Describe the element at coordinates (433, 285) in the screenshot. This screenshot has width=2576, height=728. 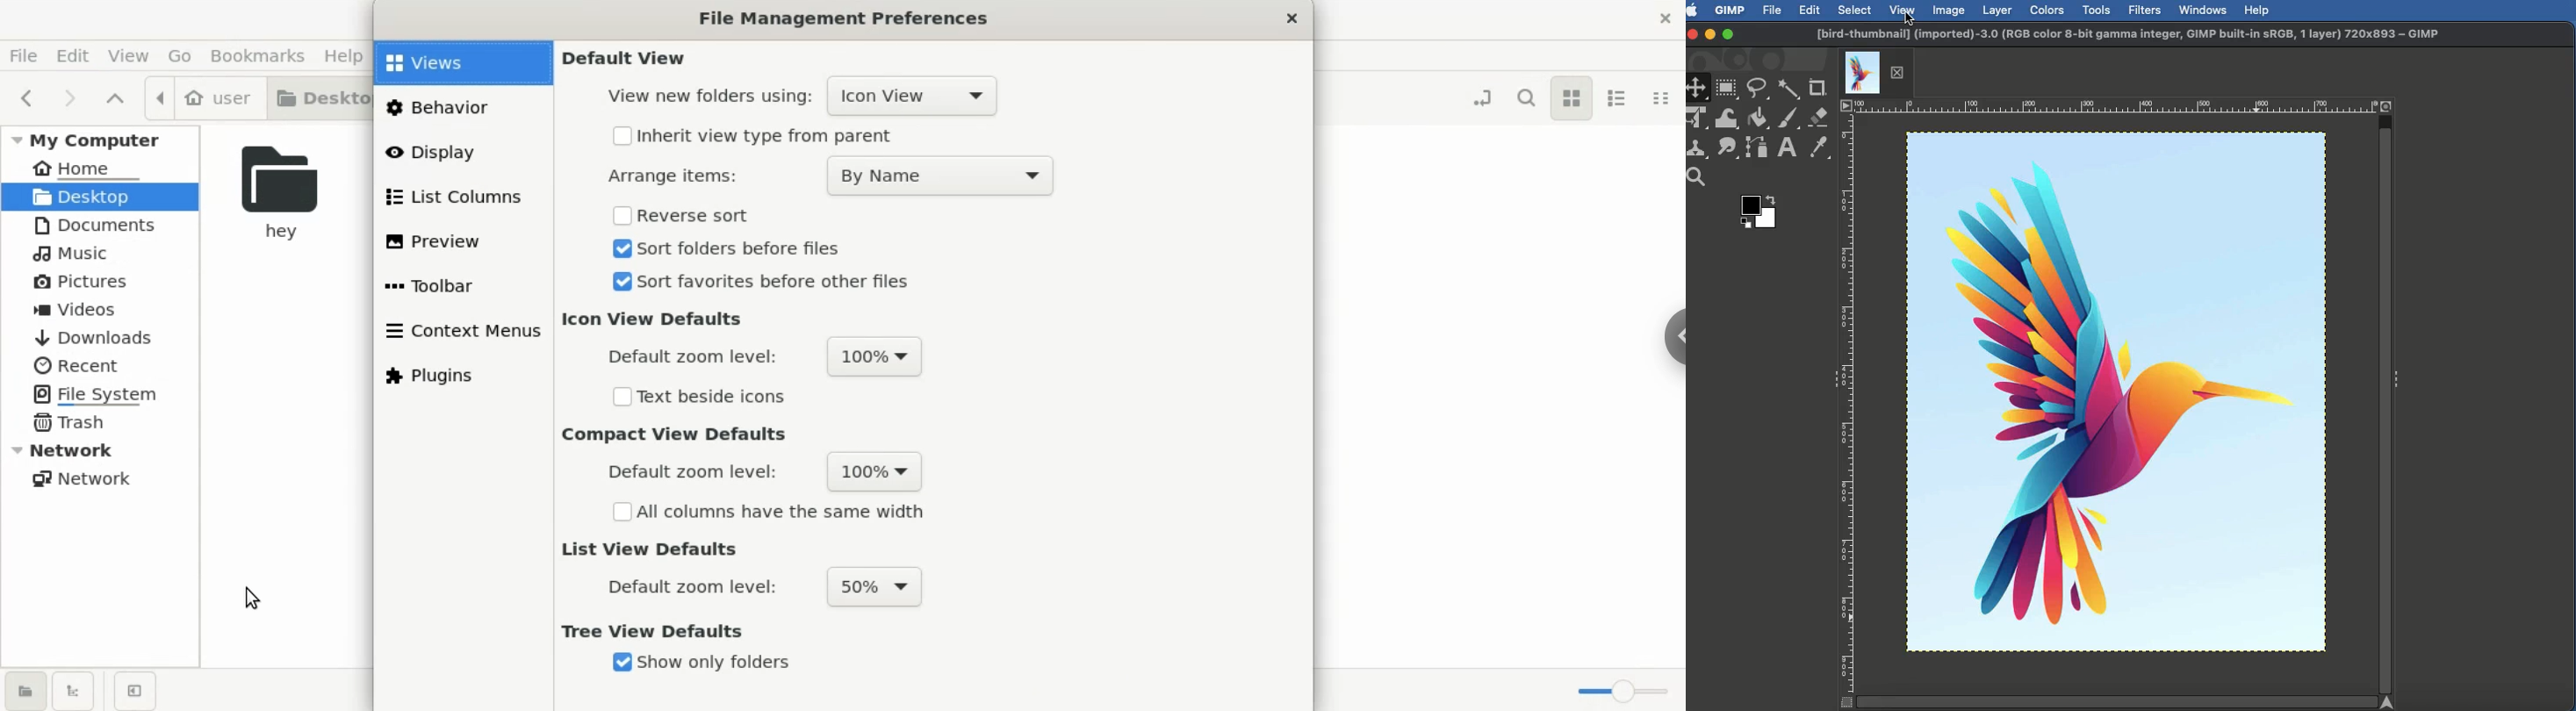
I see `toolbar` at that location.